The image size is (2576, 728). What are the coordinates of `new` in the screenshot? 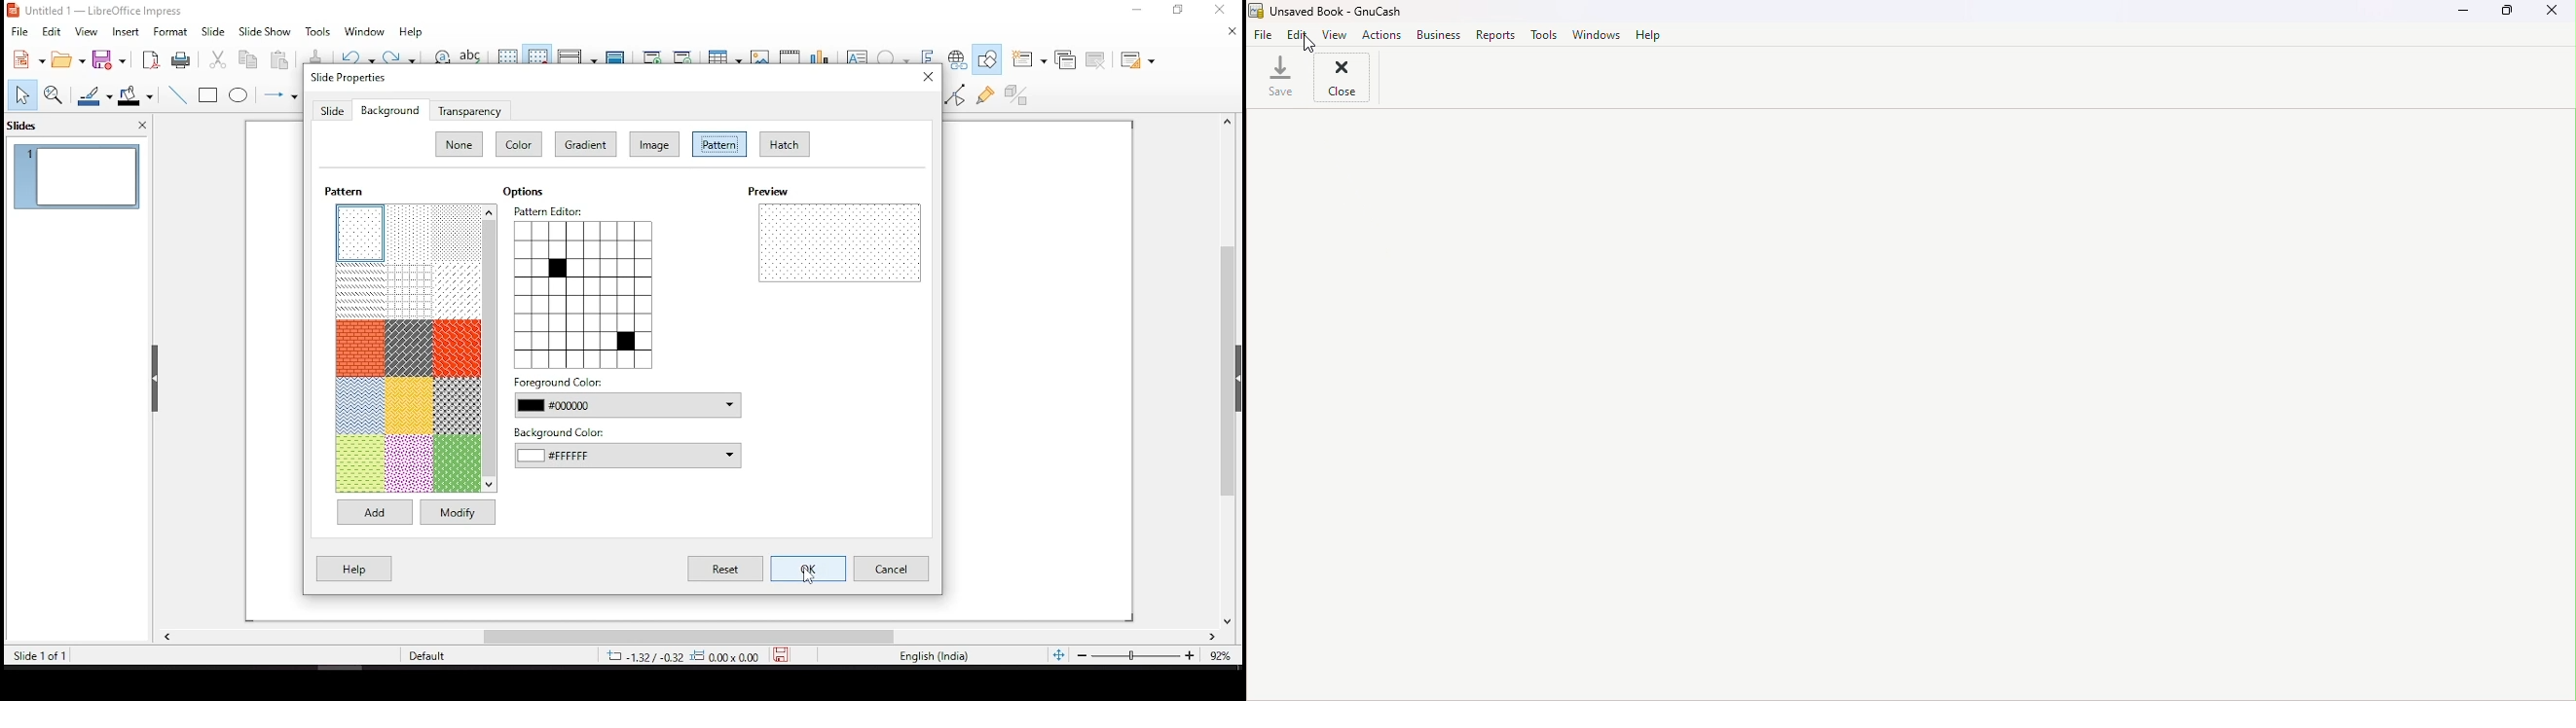 It's located at (24, 60).